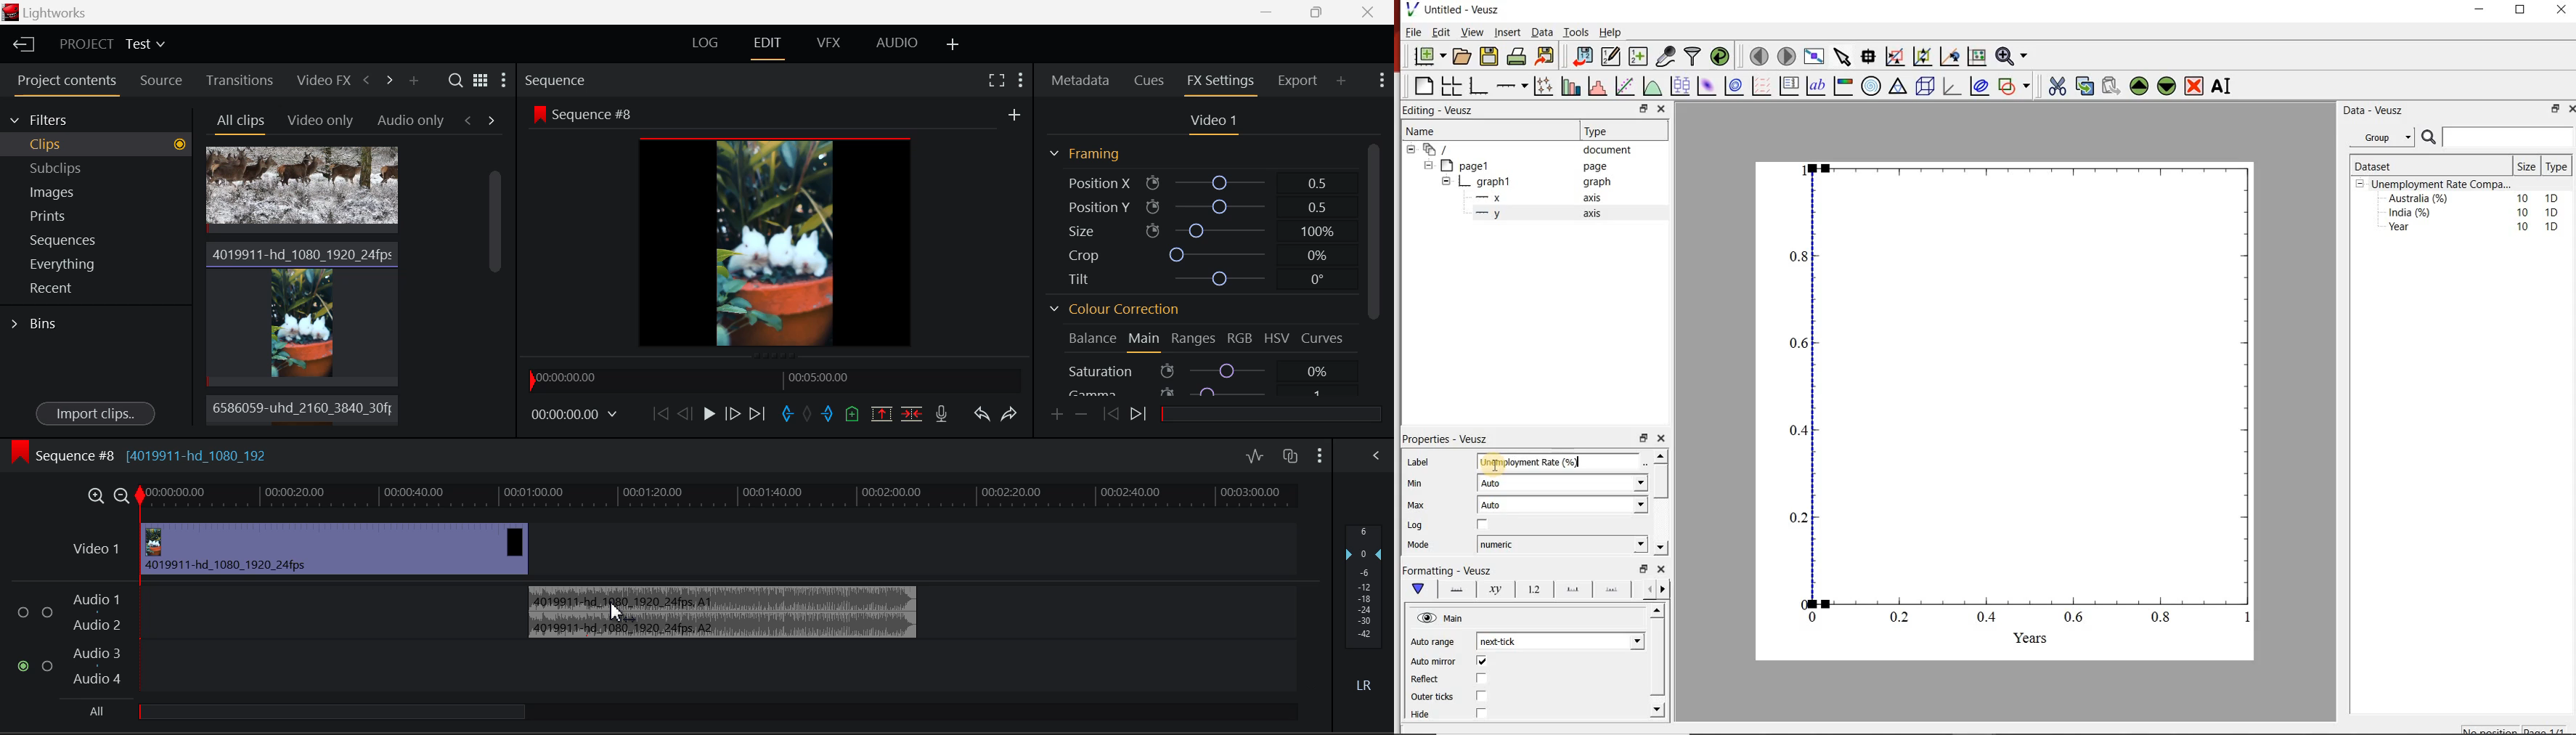 The image size is (2576, 756). What do you see at coordinates (884, 413) in the screenshot?
I see `Remove Marked Section` at bounding box center [884, 413].